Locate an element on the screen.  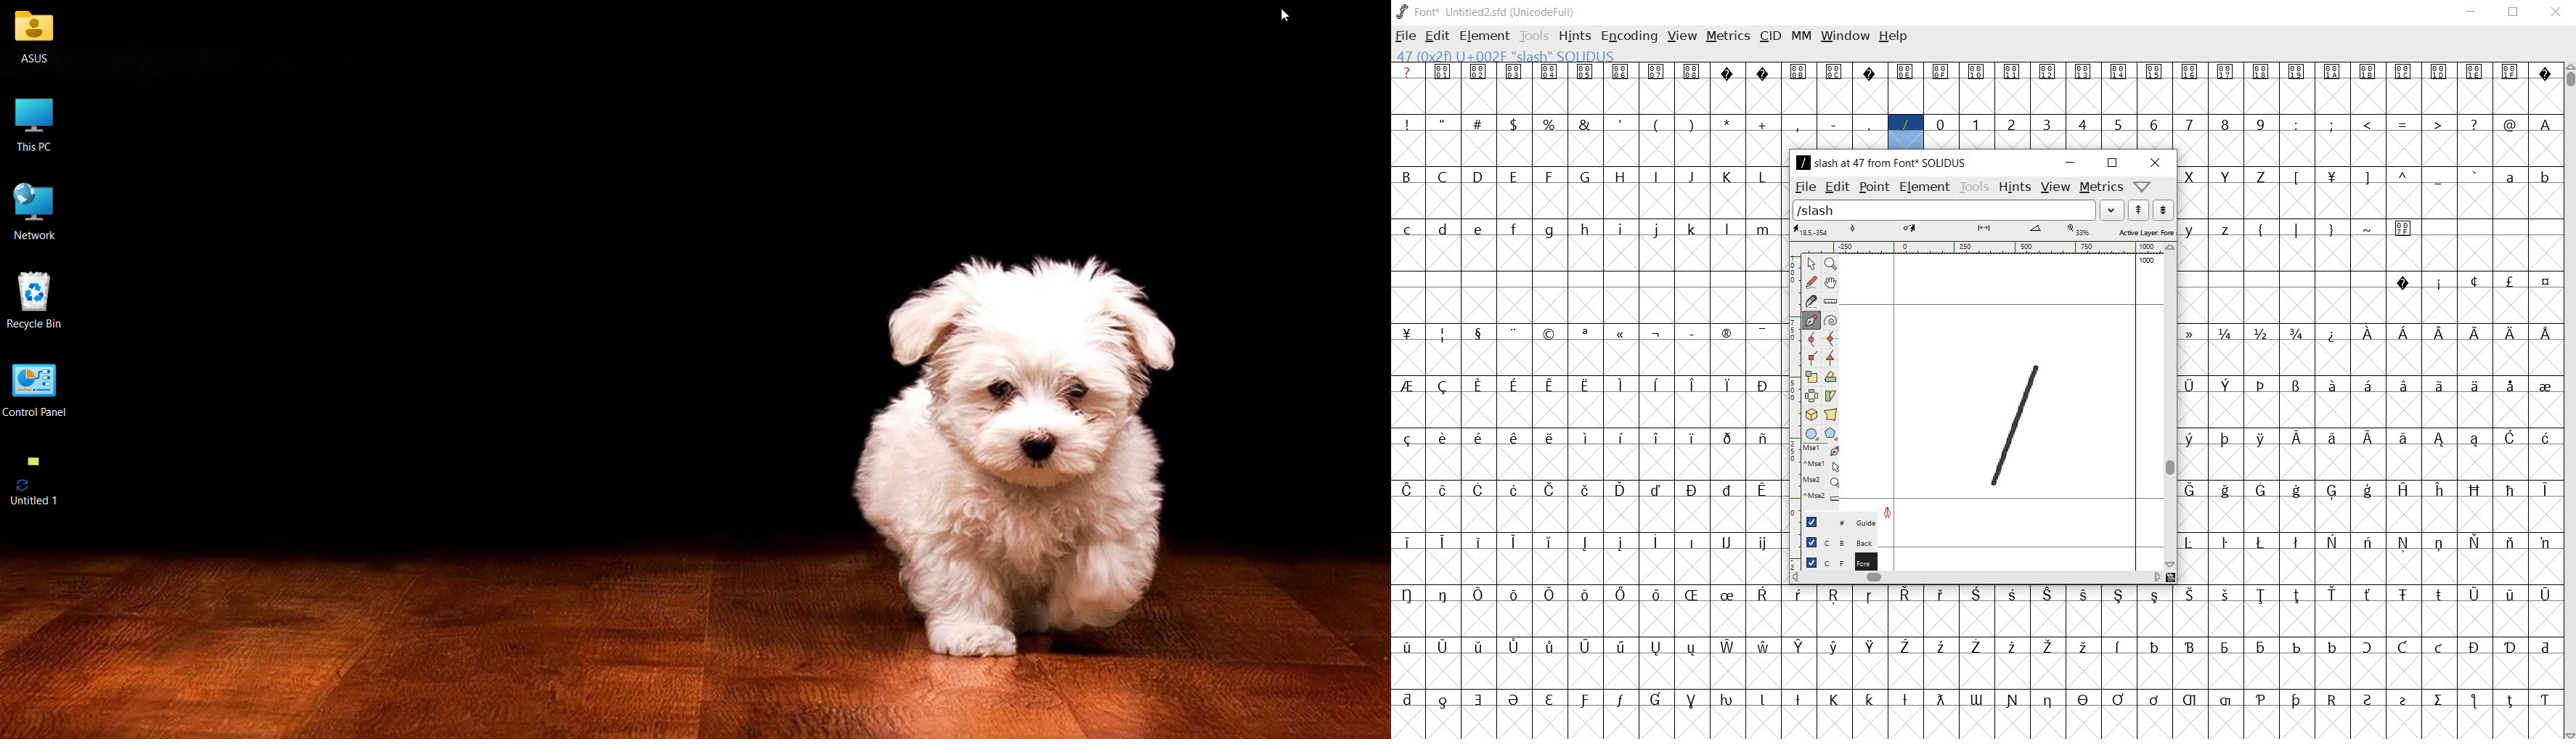
guide is located at coordinates (1832, 518).